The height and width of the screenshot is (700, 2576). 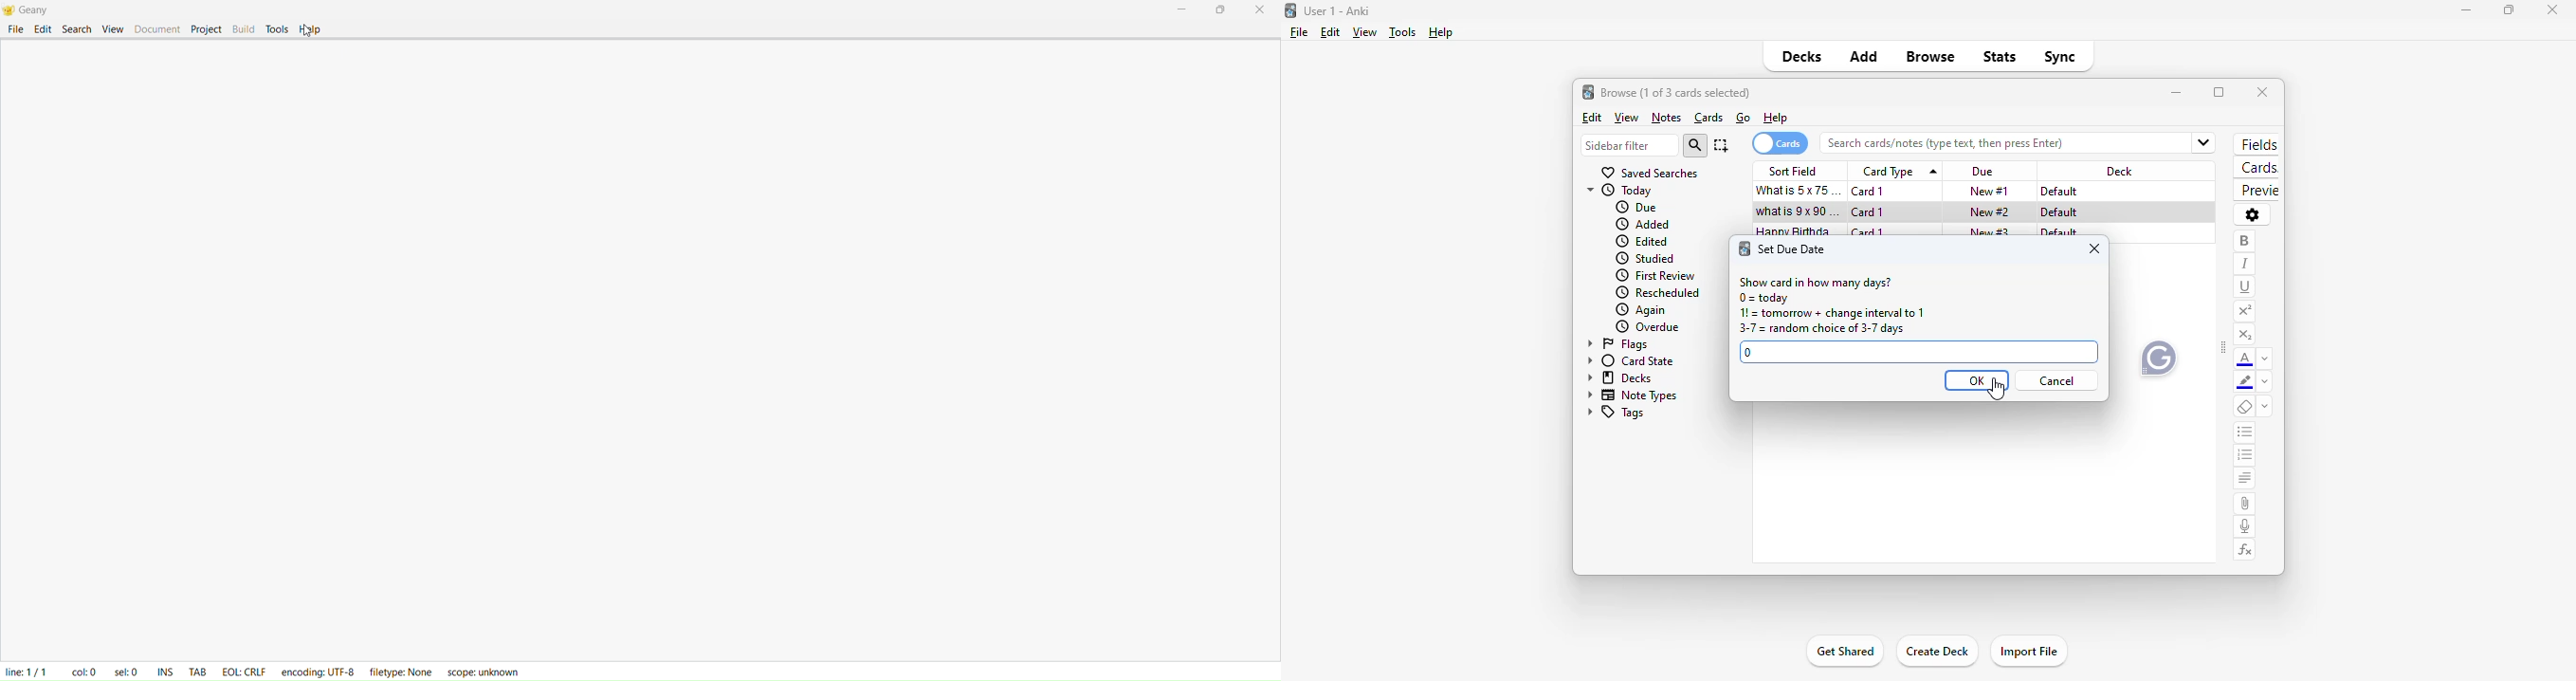 What do you see at coordinates (2245, 526) in the screenshot?
I see `record audio` at bounding box center [2245, 526].